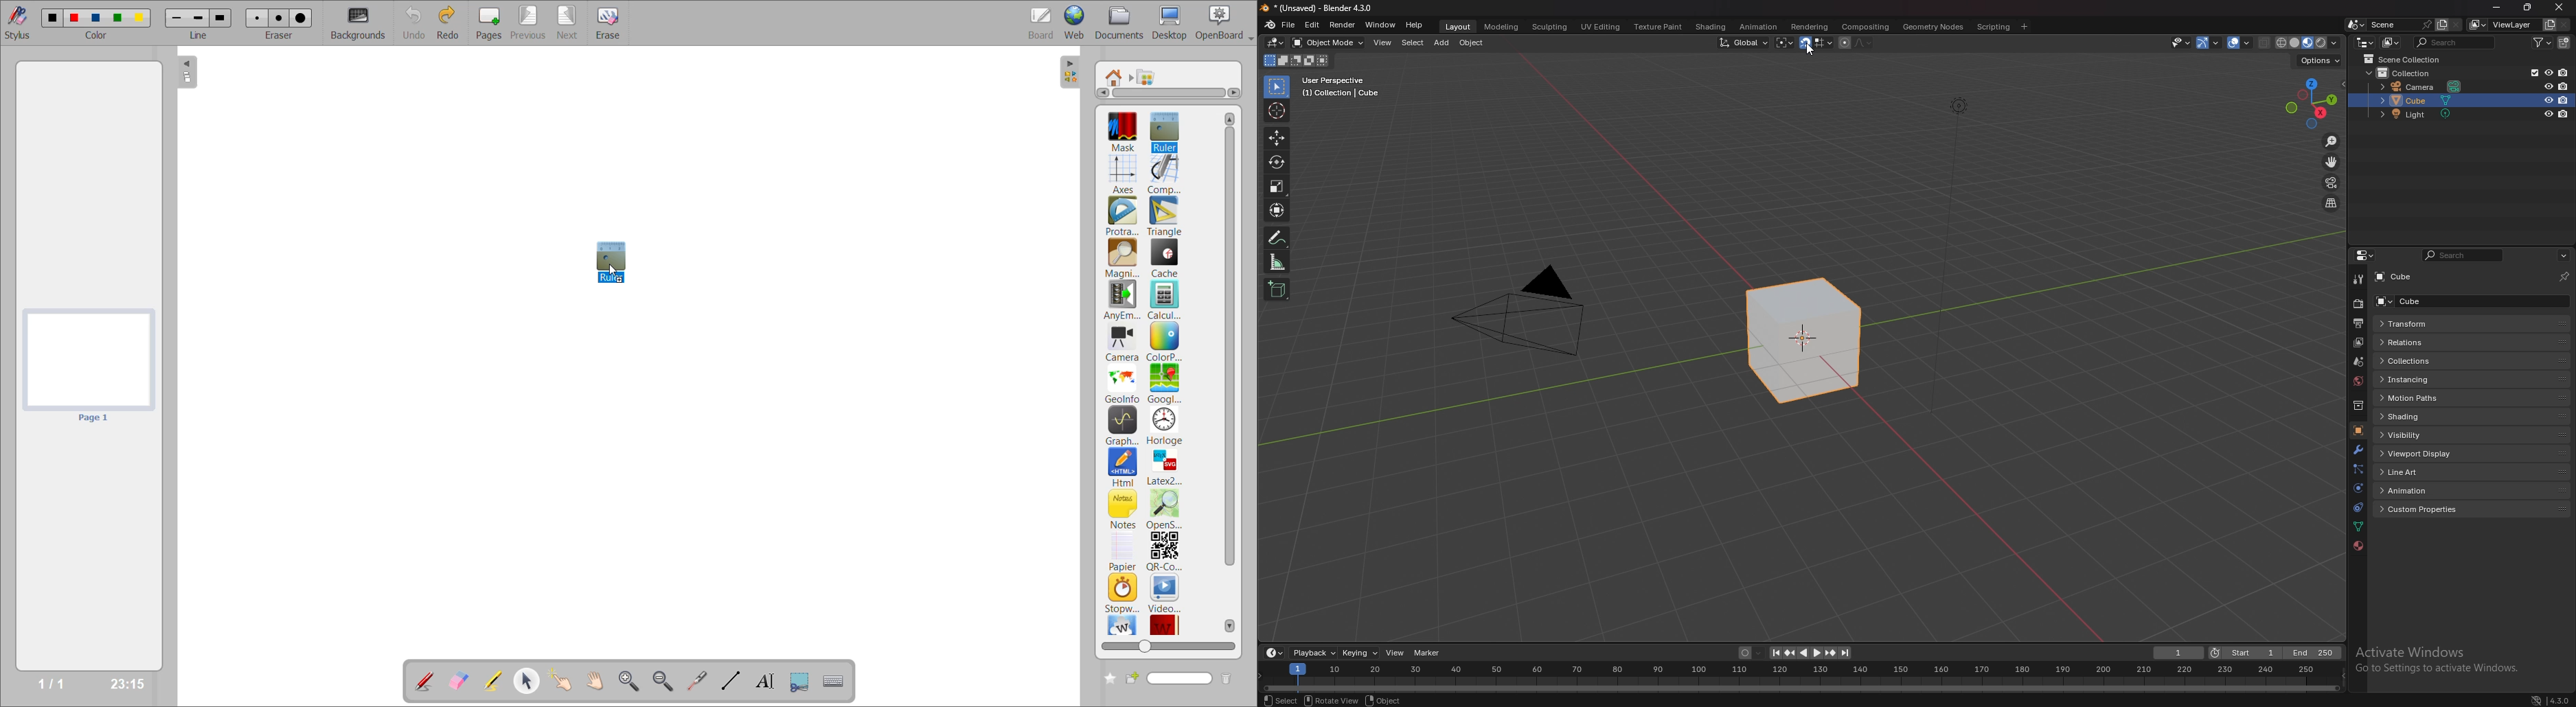  Describe the element at coordinates (498, 682) in the screenshot. I see `highlight` at that location.